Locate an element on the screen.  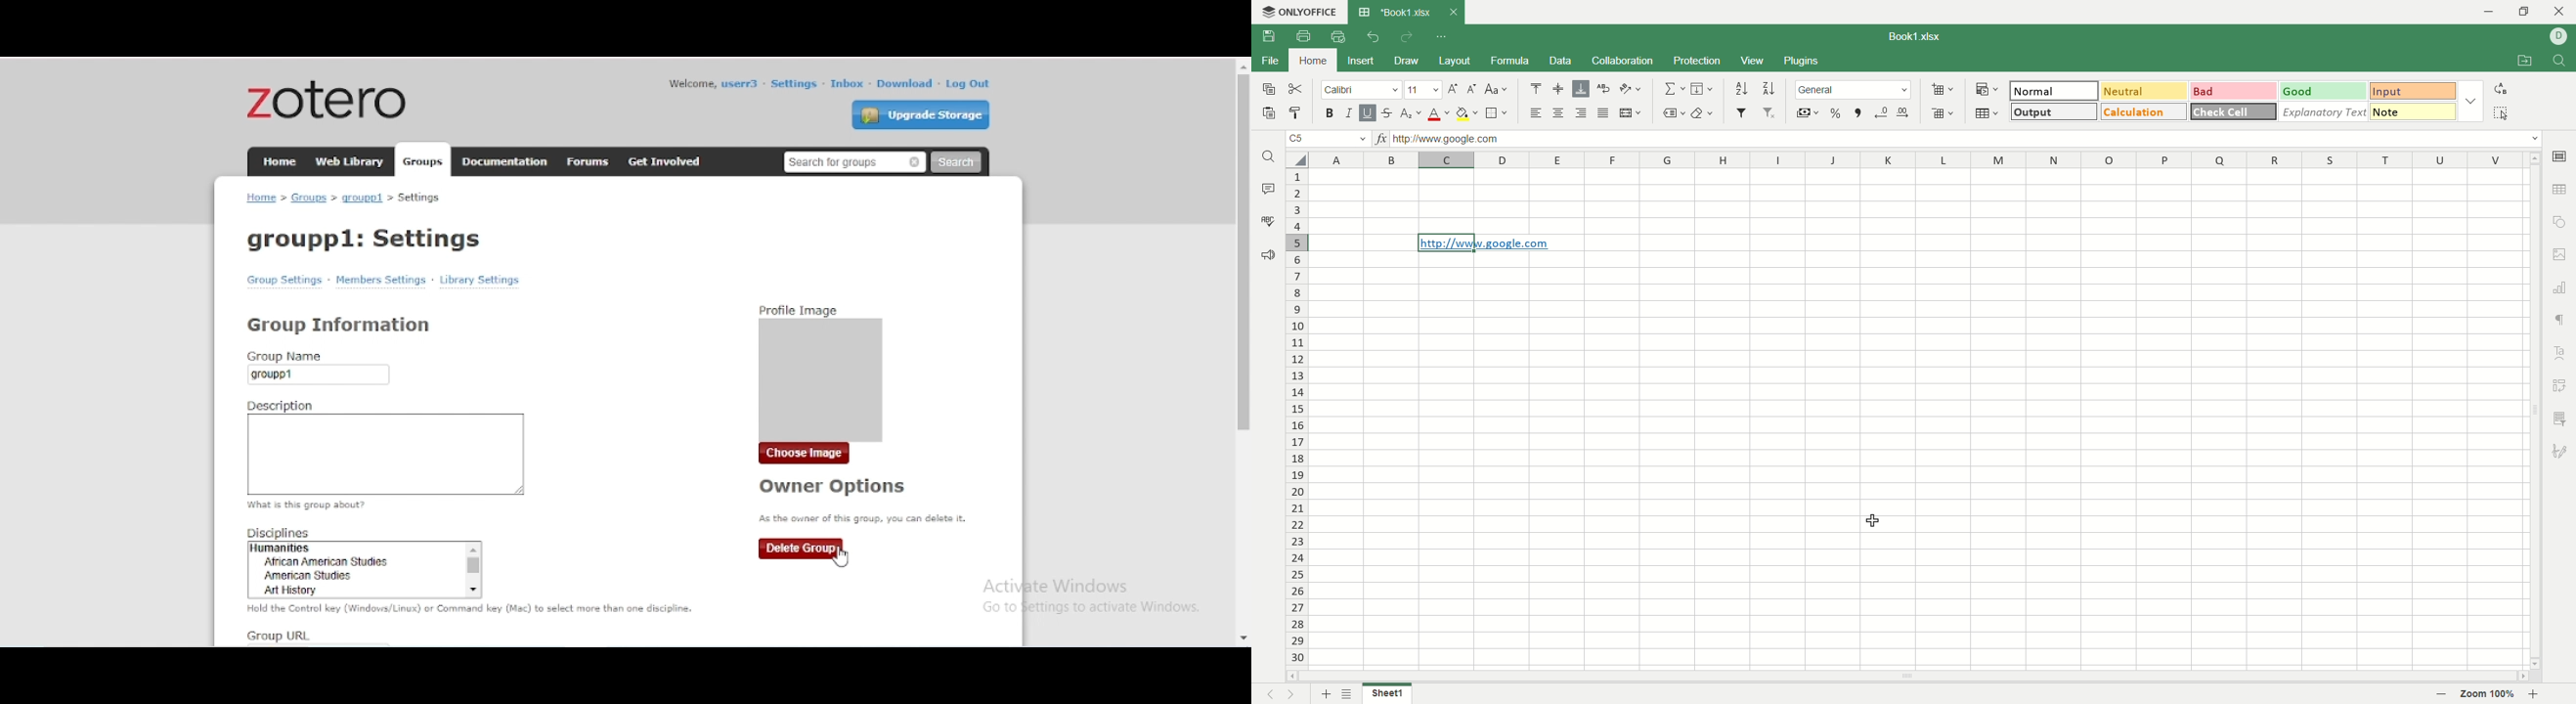
print is located at coordinates (1303, 36).